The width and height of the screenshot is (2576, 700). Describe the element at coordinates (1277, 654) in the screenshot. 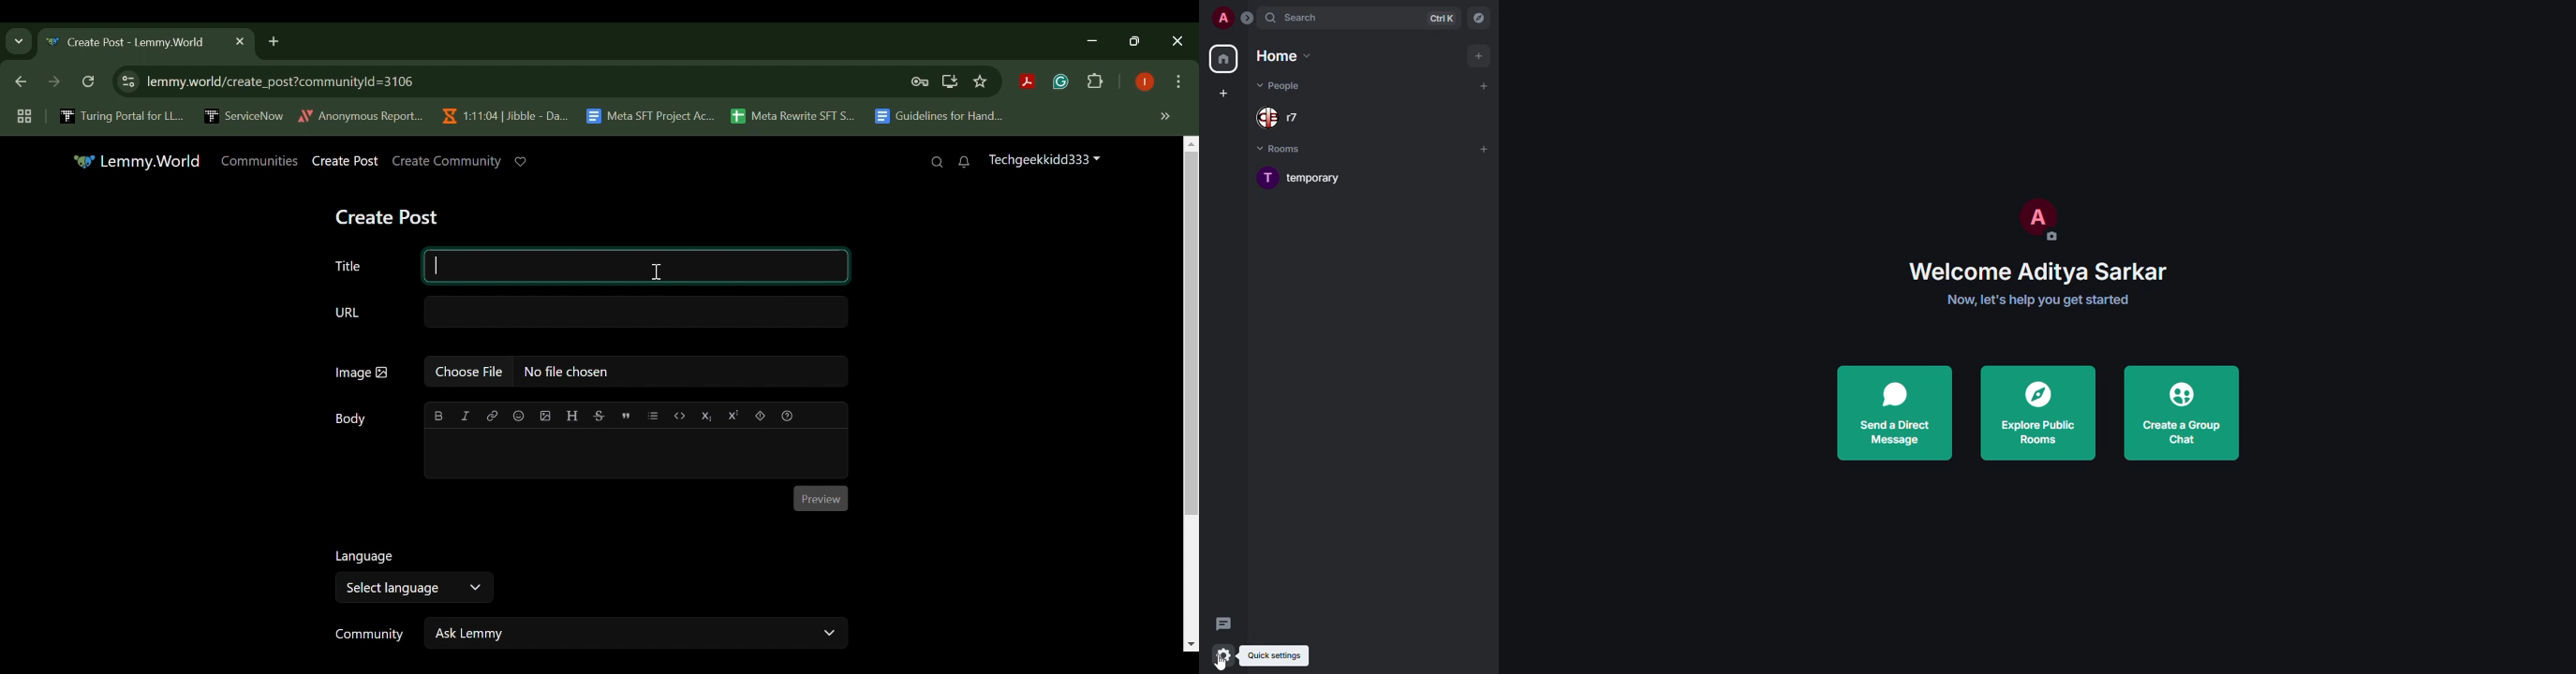

I see `quick settings` at that location.